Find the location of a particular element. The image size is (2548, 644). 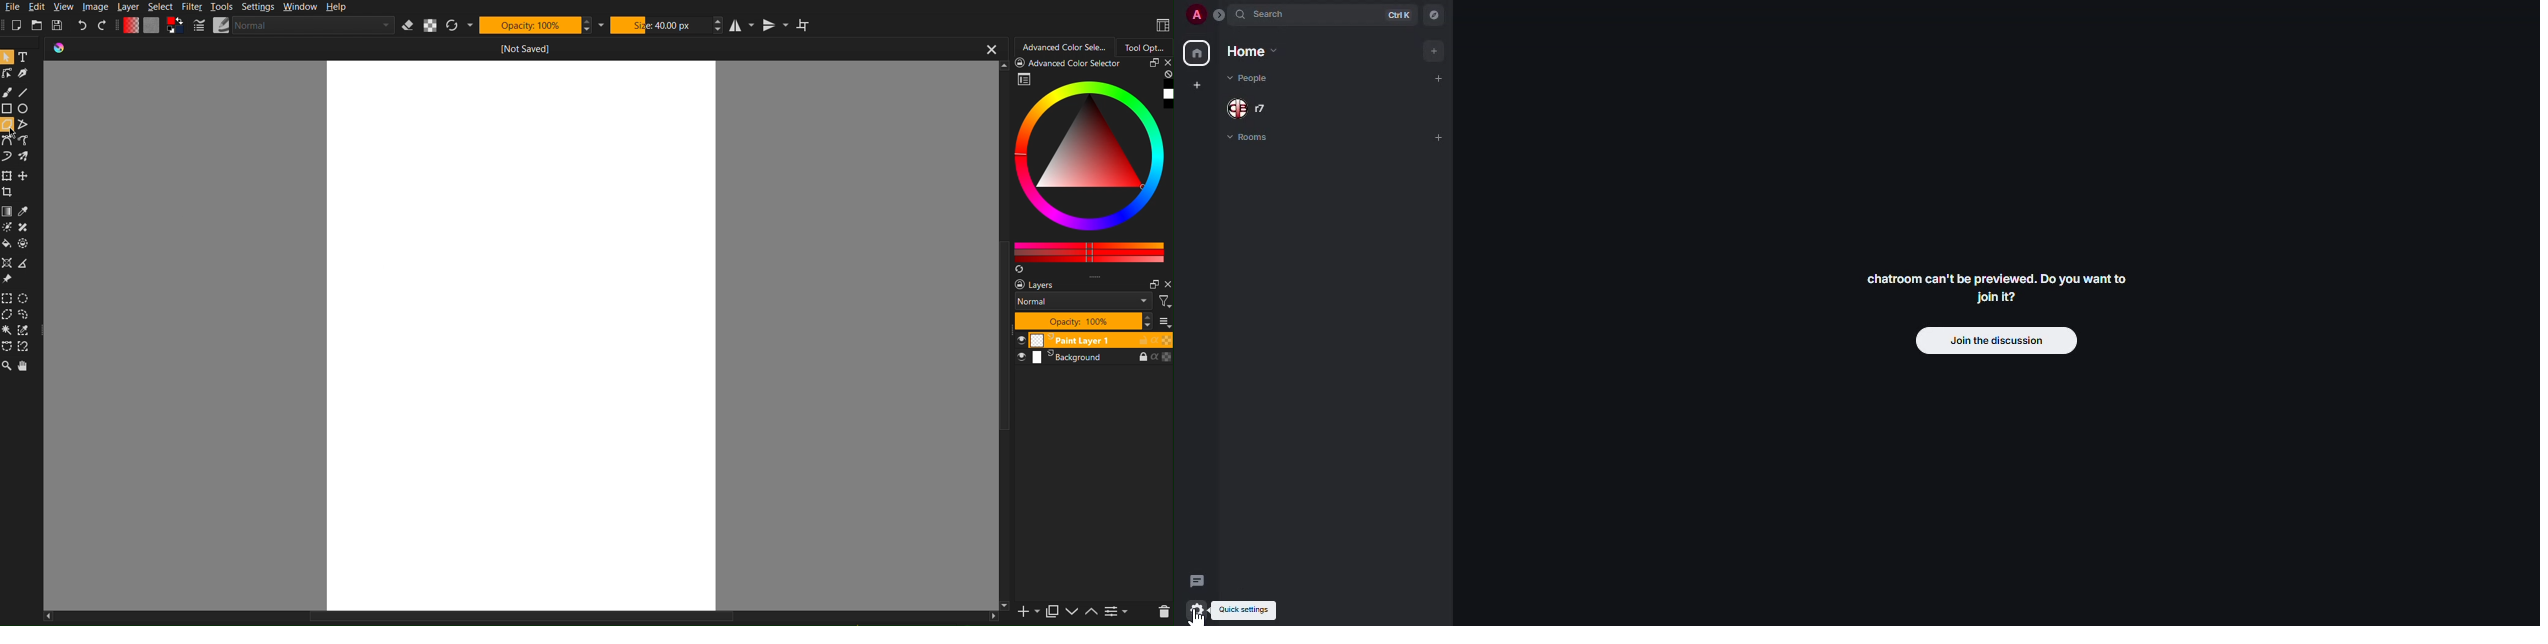

close pane is located at coordinates (1167, 284).